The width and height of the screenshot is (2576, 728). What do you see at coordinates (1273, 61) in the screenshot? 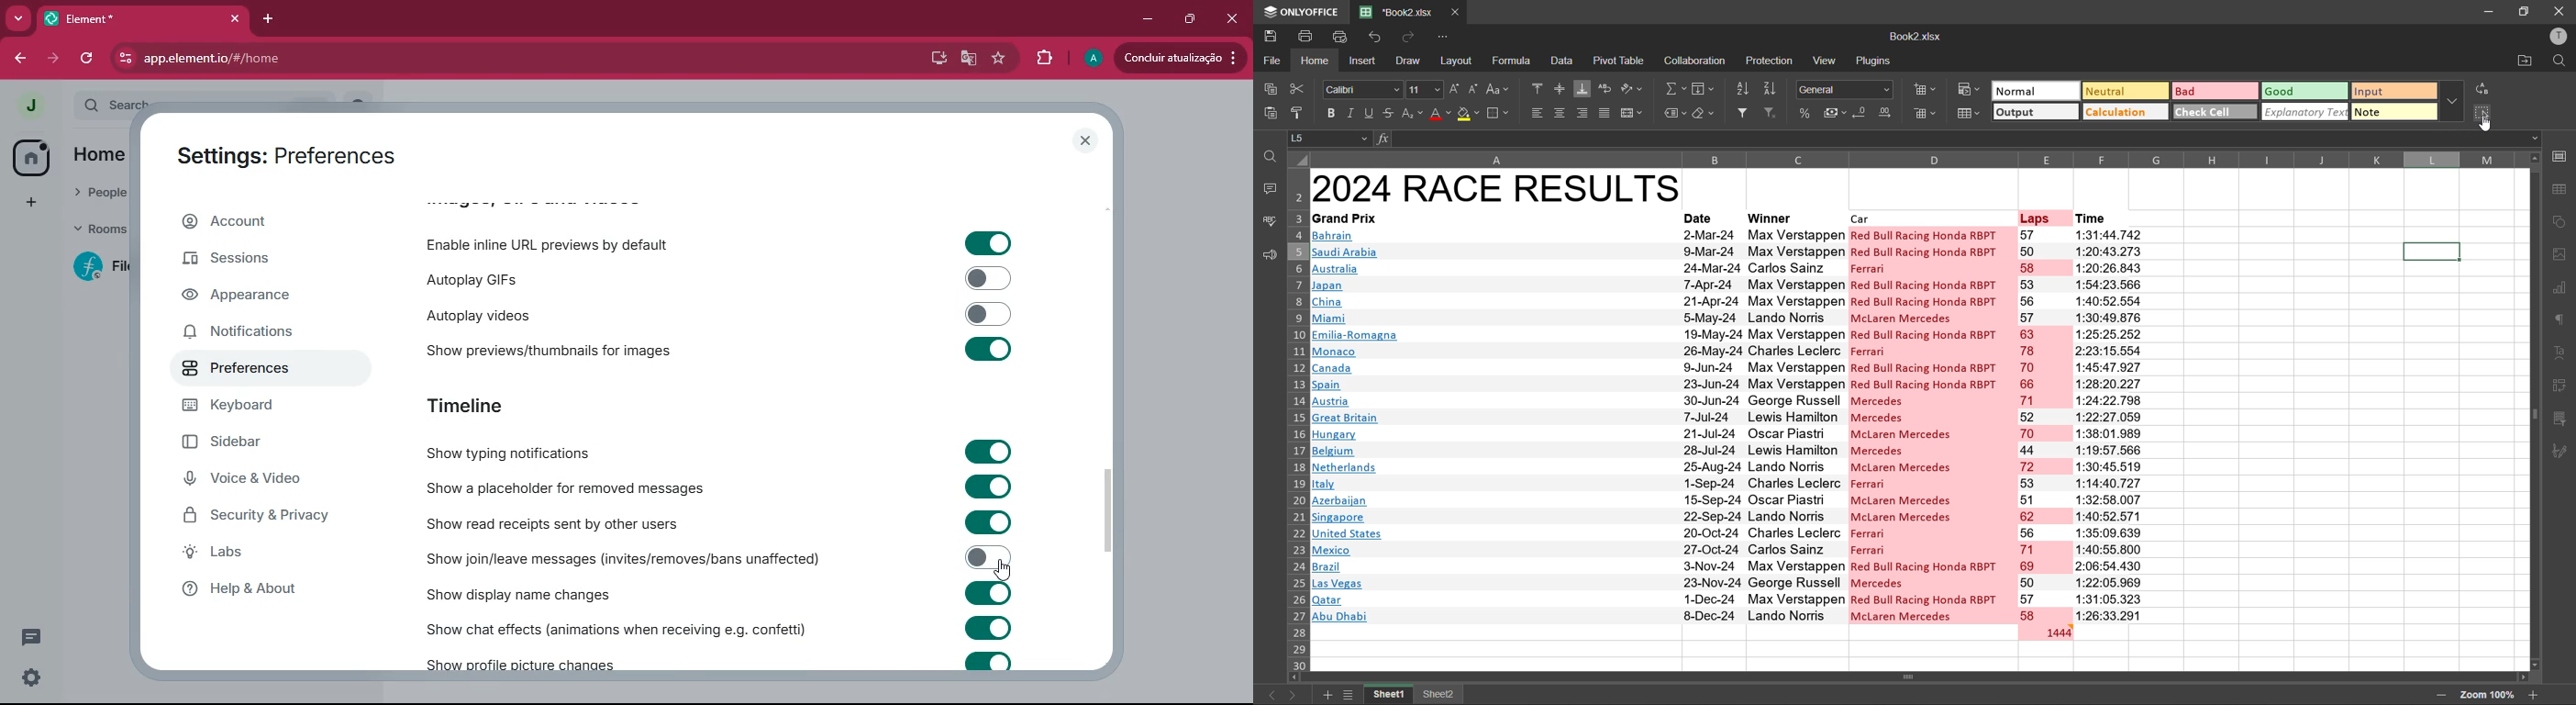
I see `file` at bounding box center [1273, 61].